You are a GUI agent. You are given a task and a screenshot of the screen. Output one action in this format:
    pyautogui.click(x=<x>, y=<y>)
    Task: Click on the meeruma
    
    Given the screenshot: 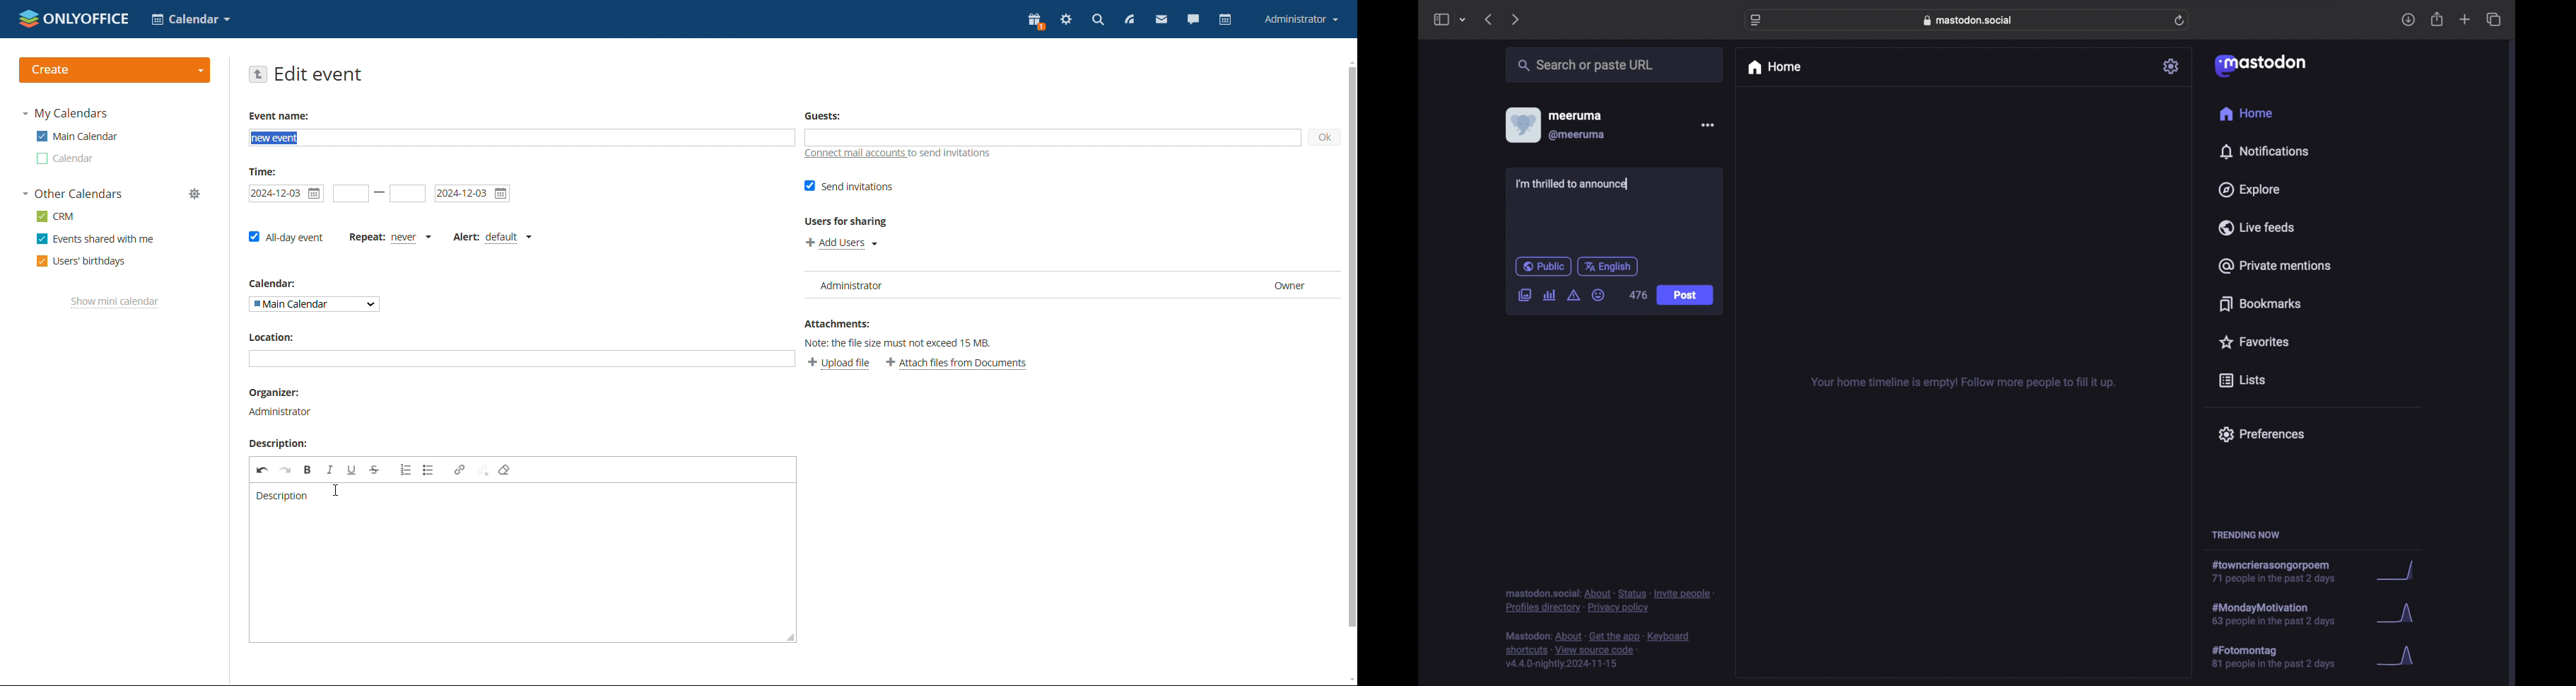 What is the action you would take?
    pyautogui.click(x=1575, y=116)
    